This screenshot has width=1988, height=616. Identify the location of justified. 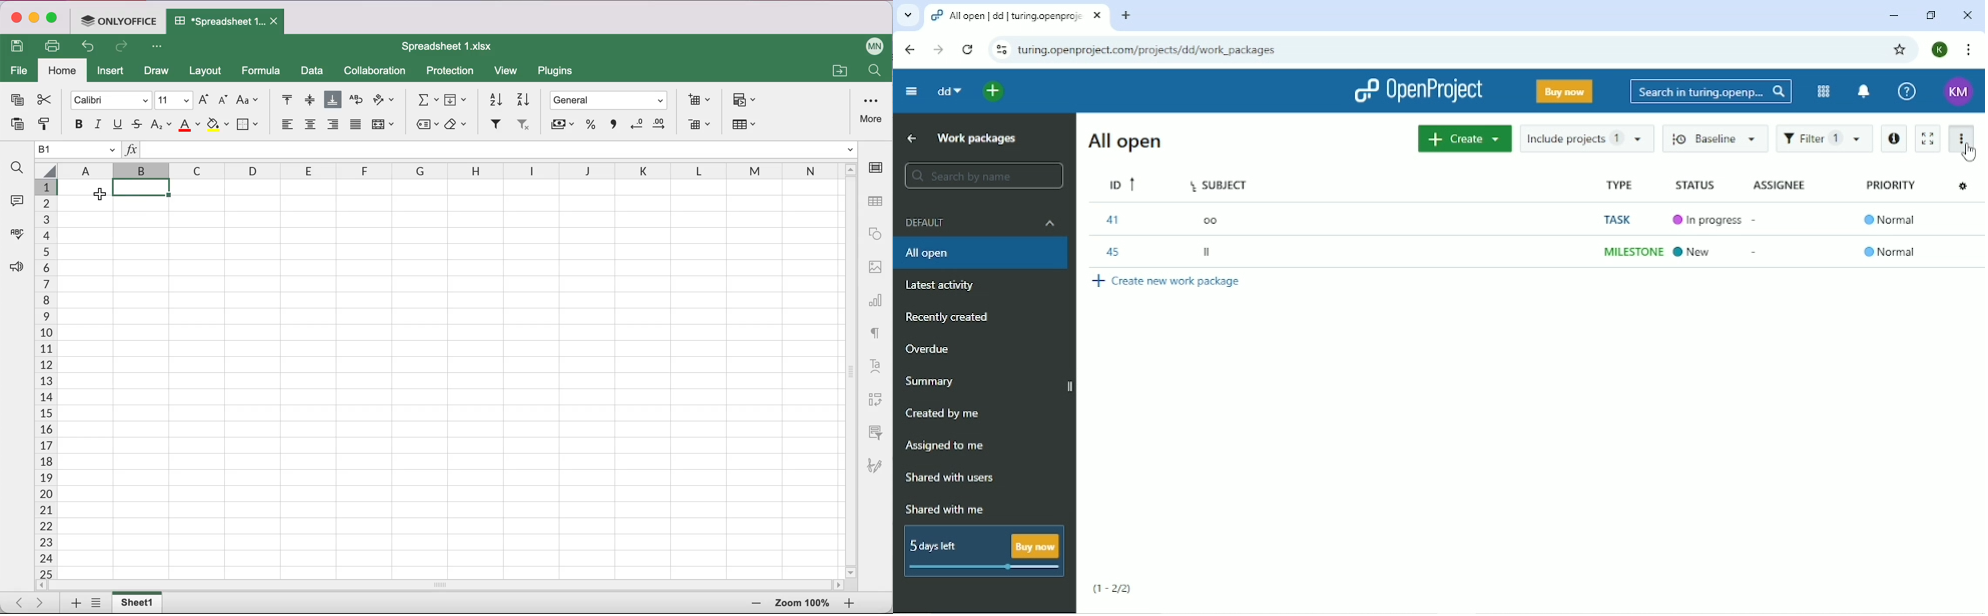
(355, 127).